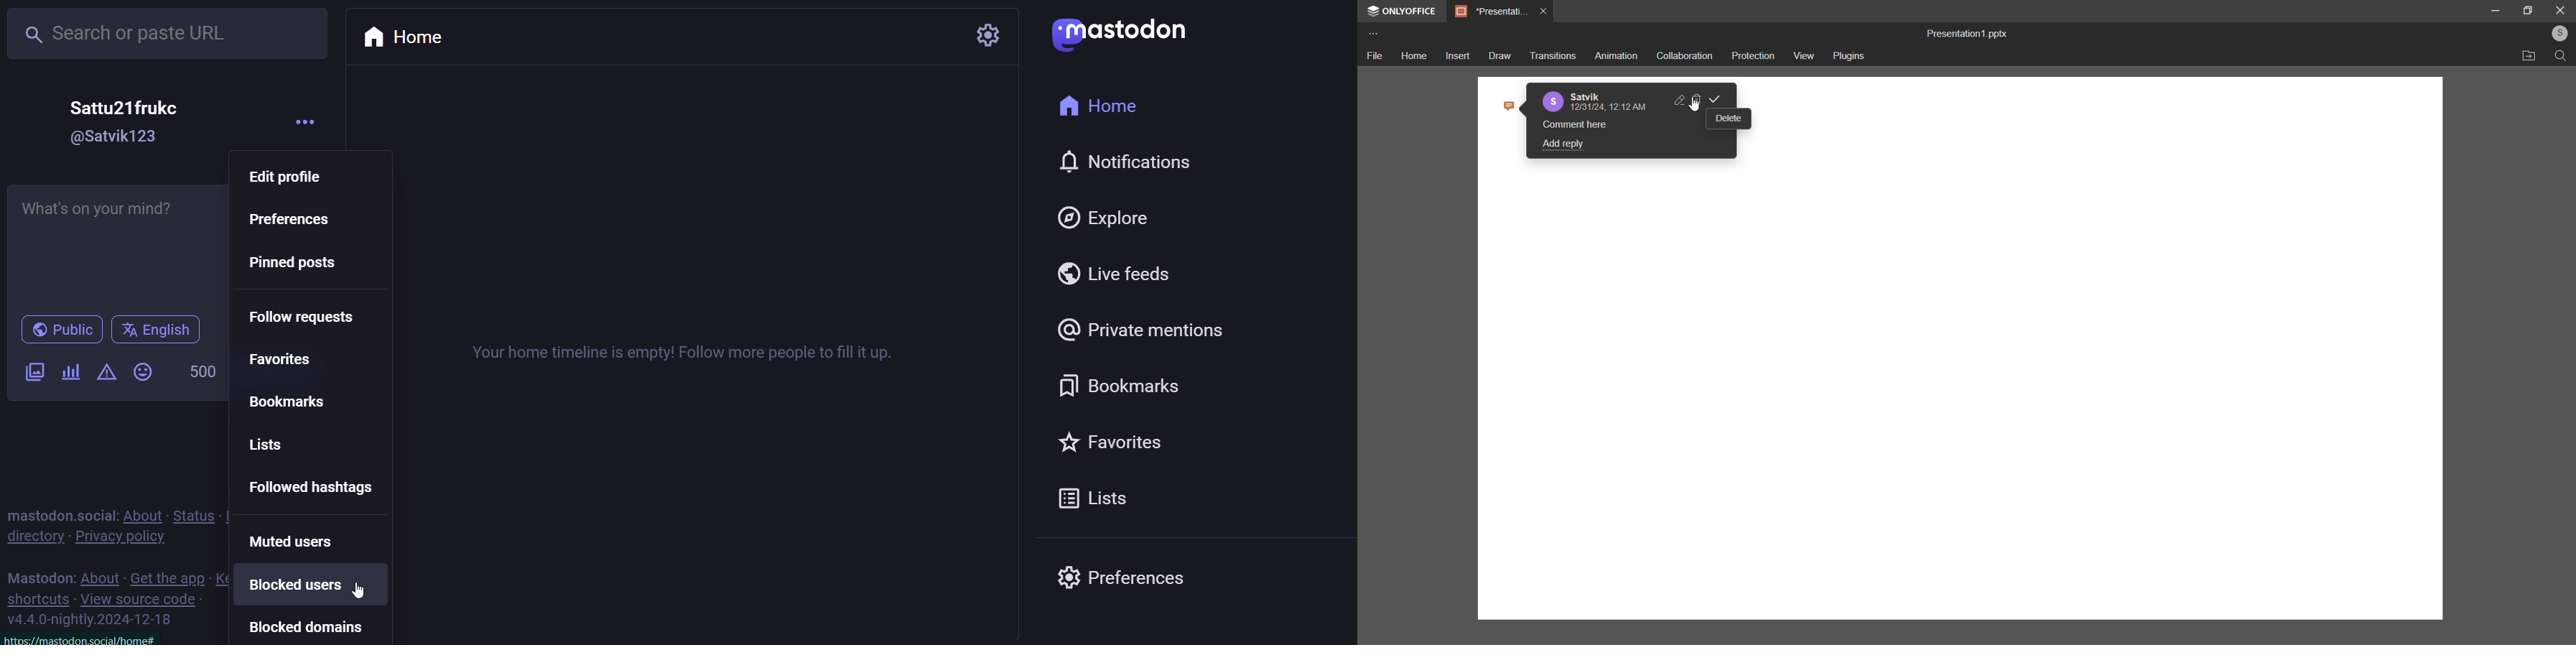 The image size is (2576, 672). What do you see at coordinates (106, 371) in the screenshot?
I see `content warning` at bounding box center [106, 371].